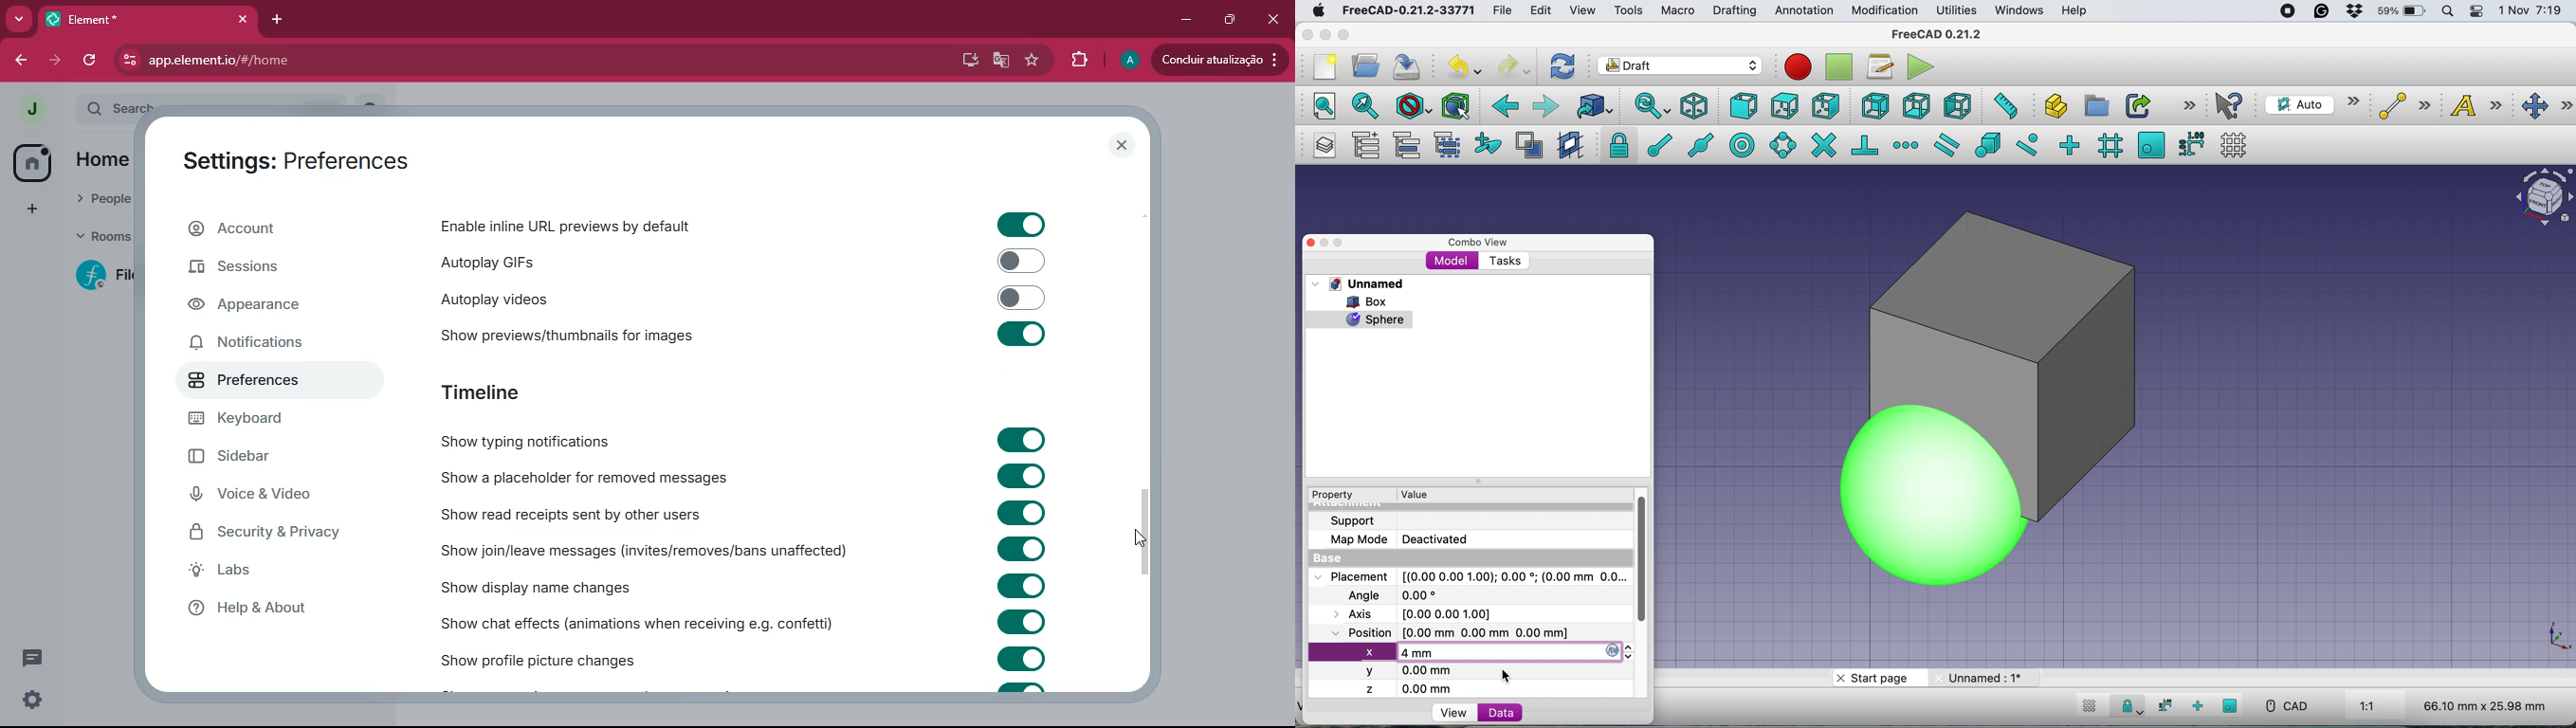  Describe the element at coordinates (1021, 226) in the screenshot. I see `toggle on/off` at that location.